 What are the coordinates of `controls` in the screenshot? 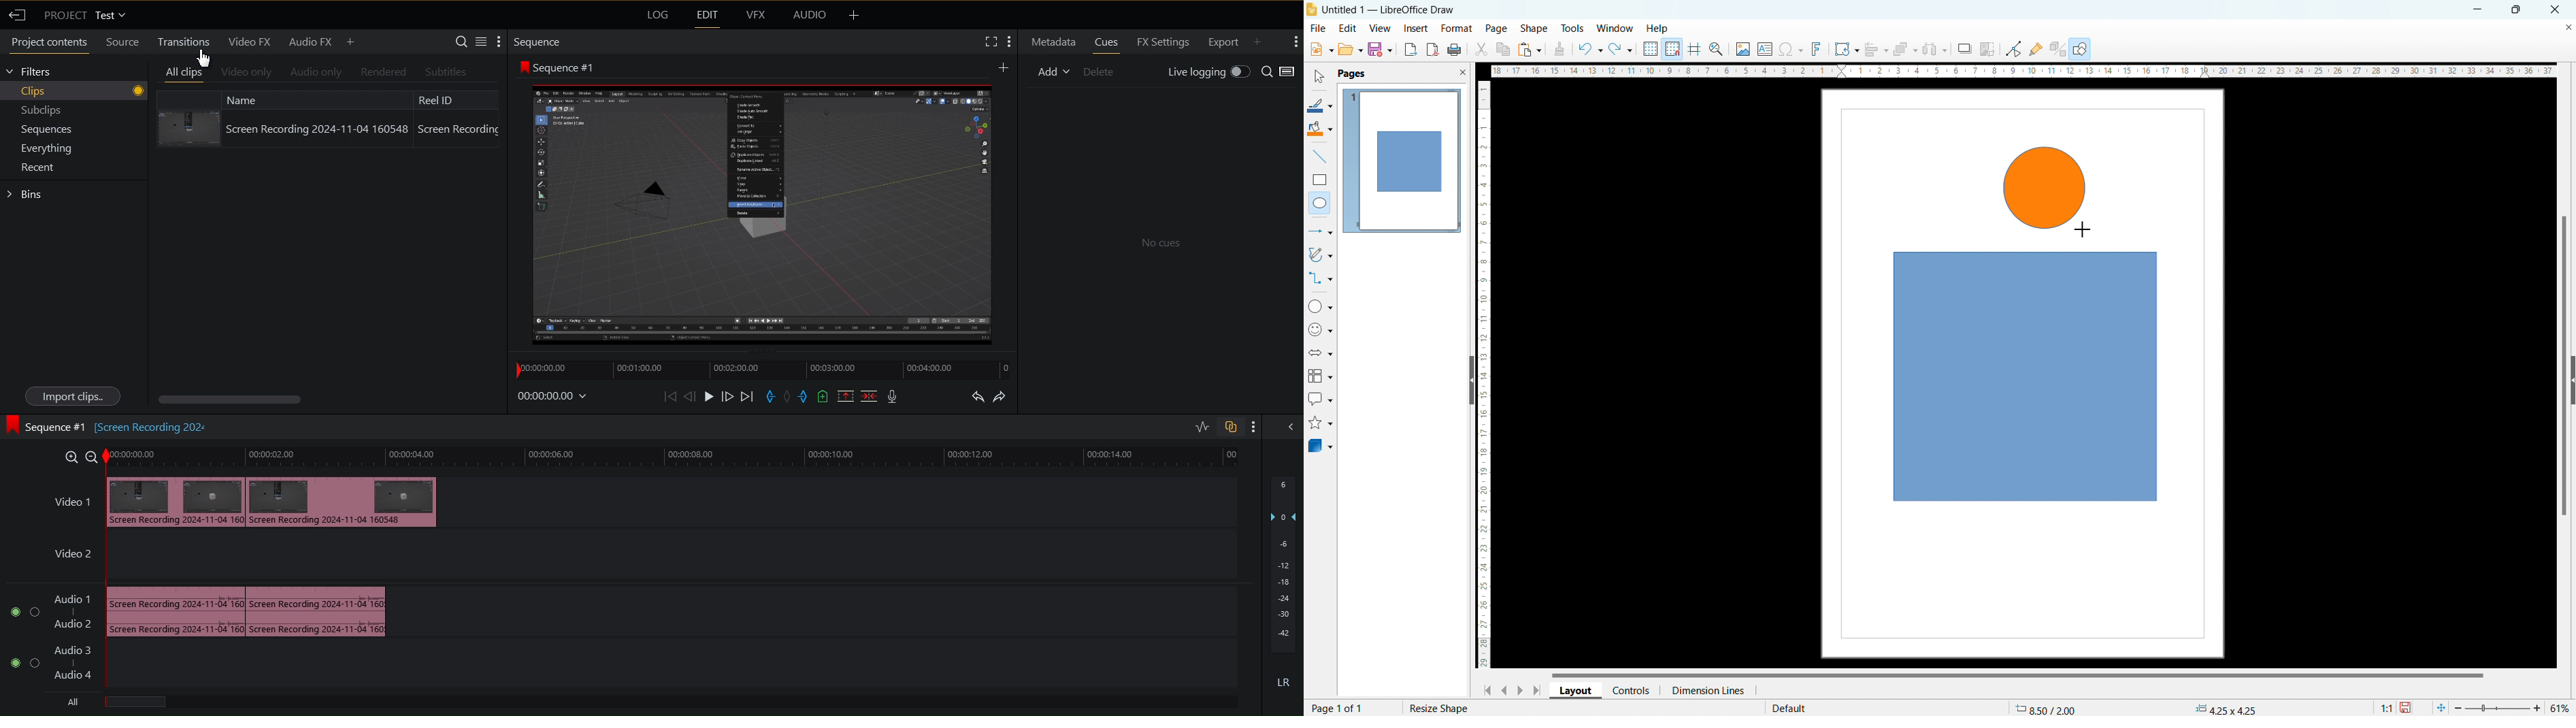 It's located at (1632, 689).